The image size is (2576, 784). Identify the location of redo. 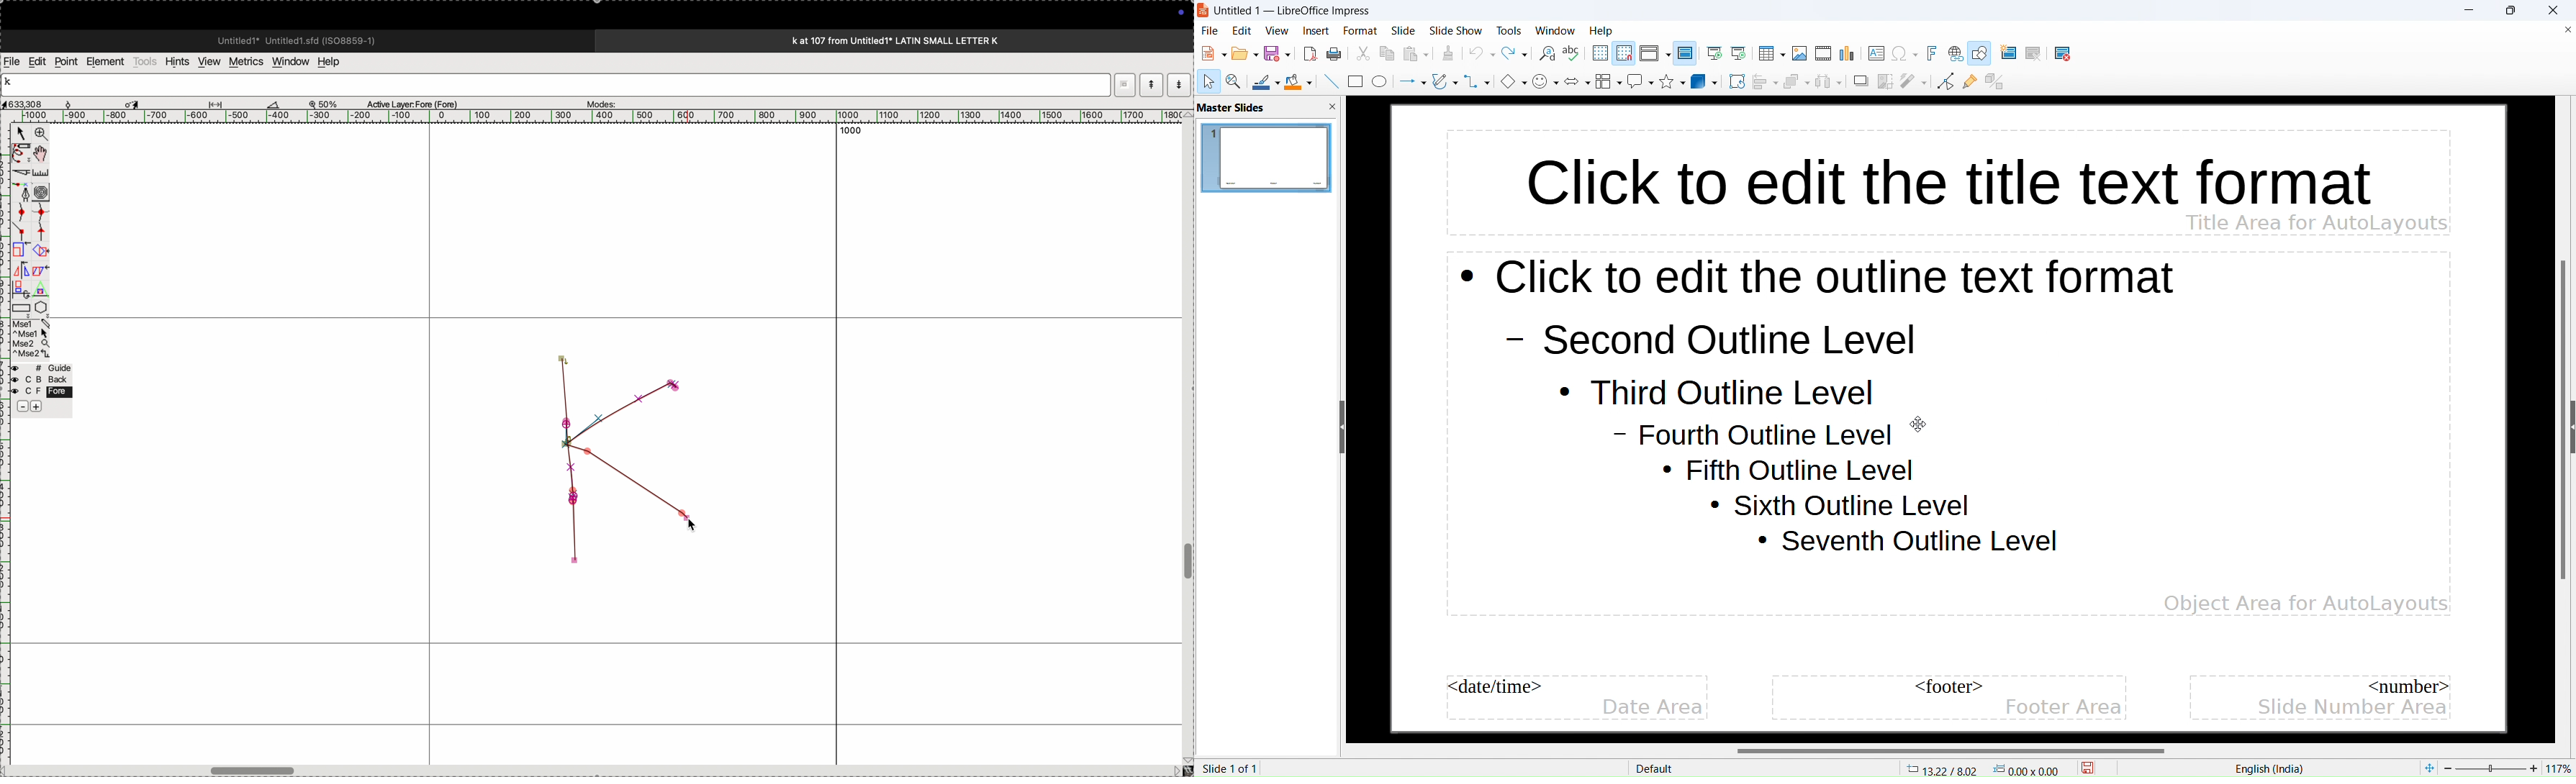
(1514, 53).